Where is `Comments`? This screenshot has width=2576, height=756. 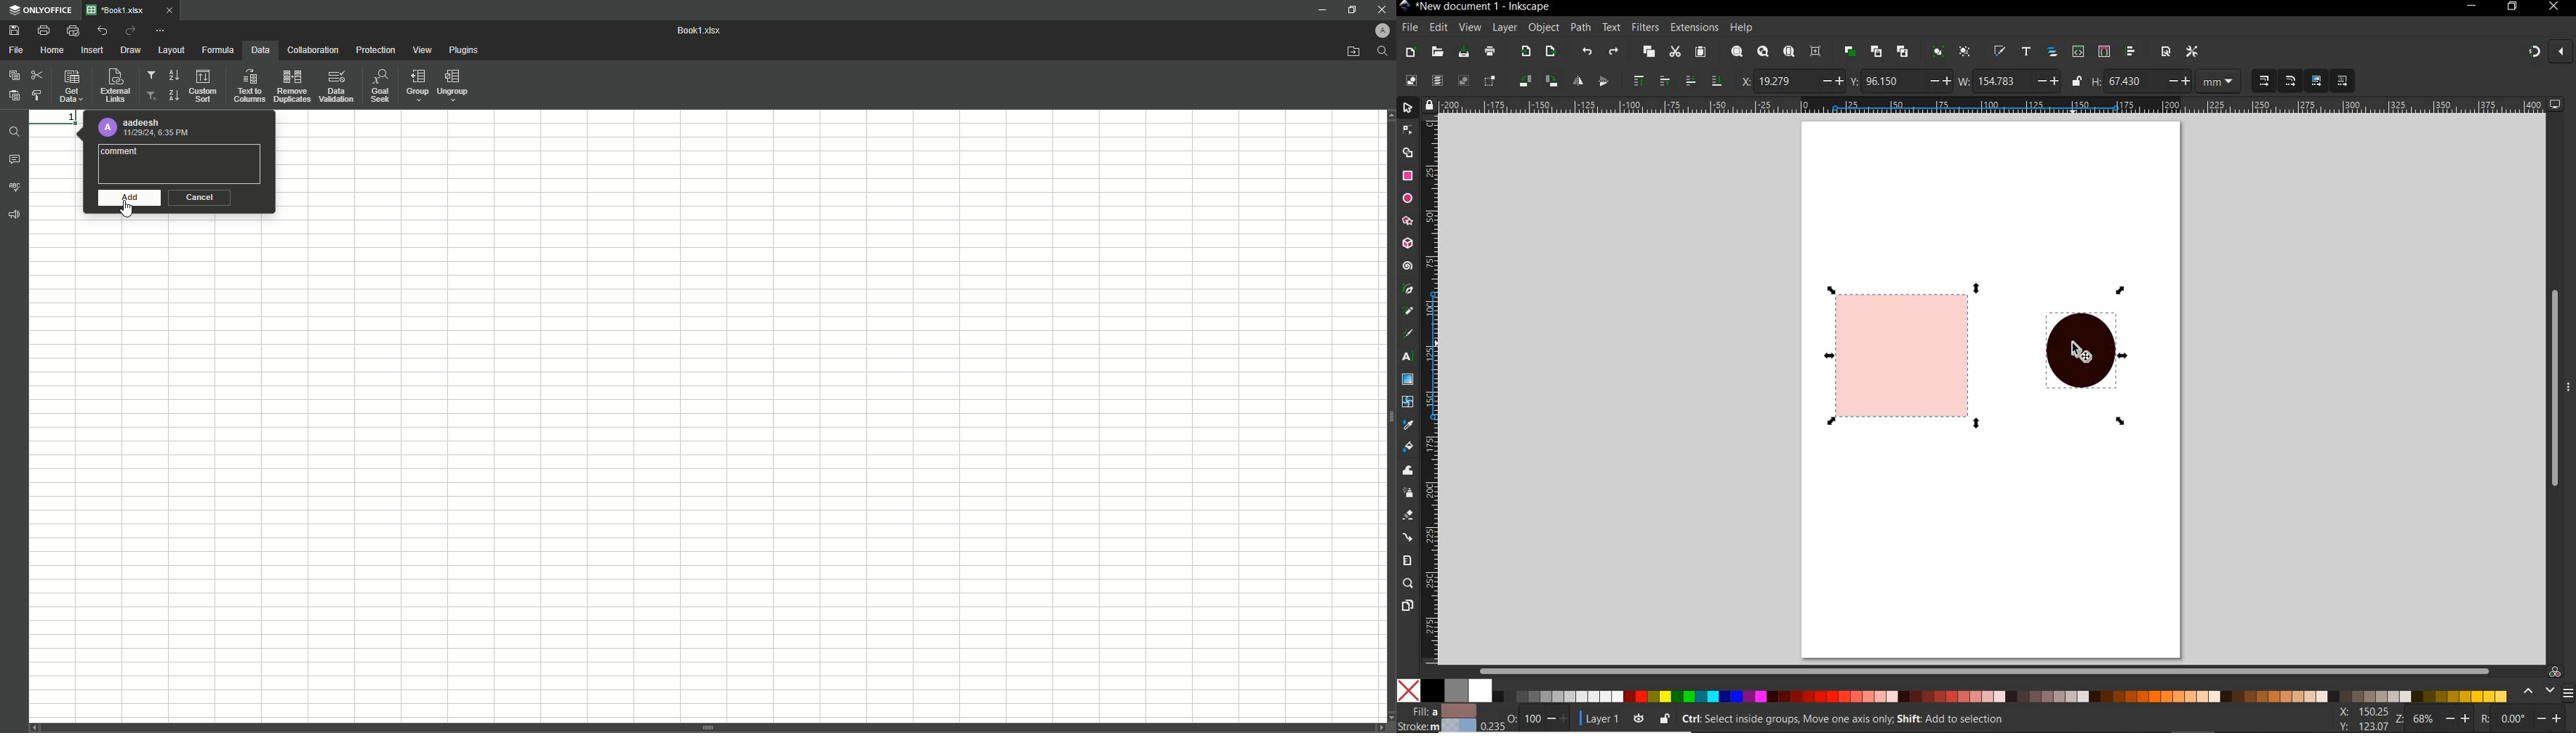 Comments is located at coordinates (15, 161).